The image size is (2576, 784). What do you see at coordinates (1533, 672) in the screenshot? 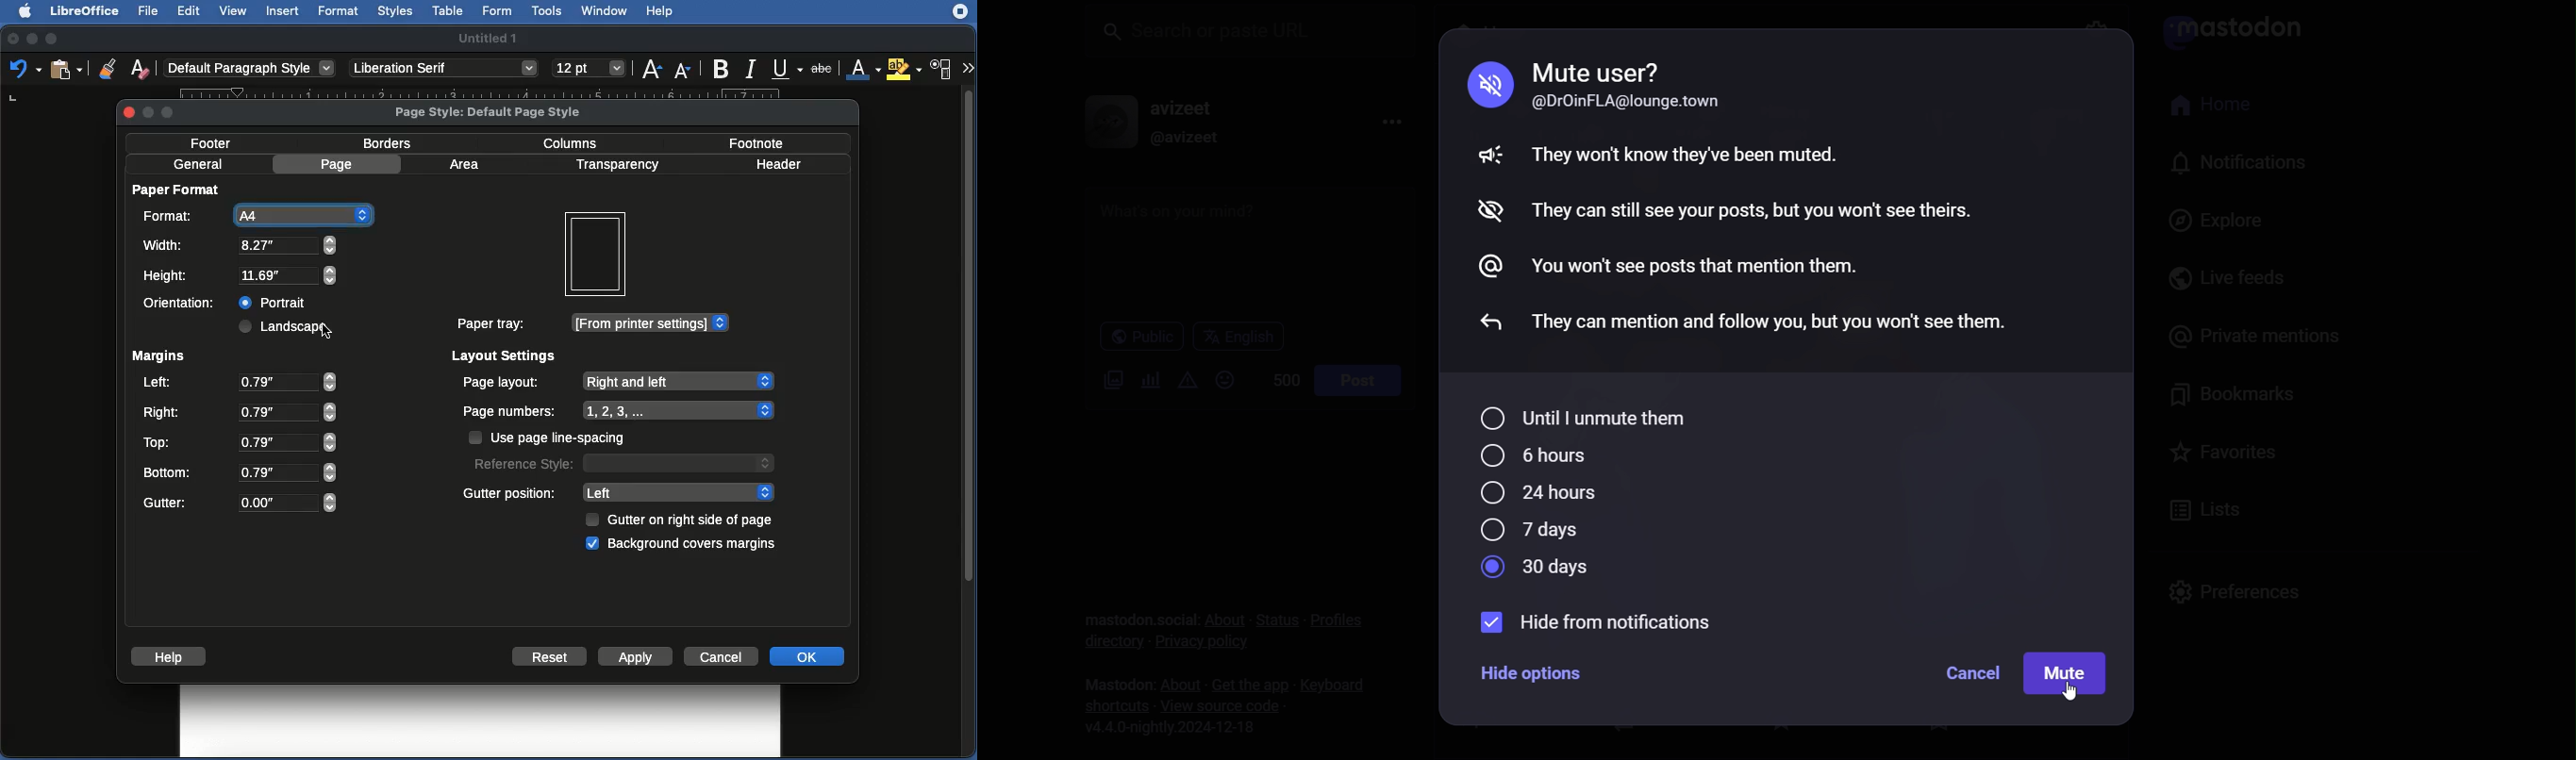
I see `hide options` at bounding box center [1533, 672].